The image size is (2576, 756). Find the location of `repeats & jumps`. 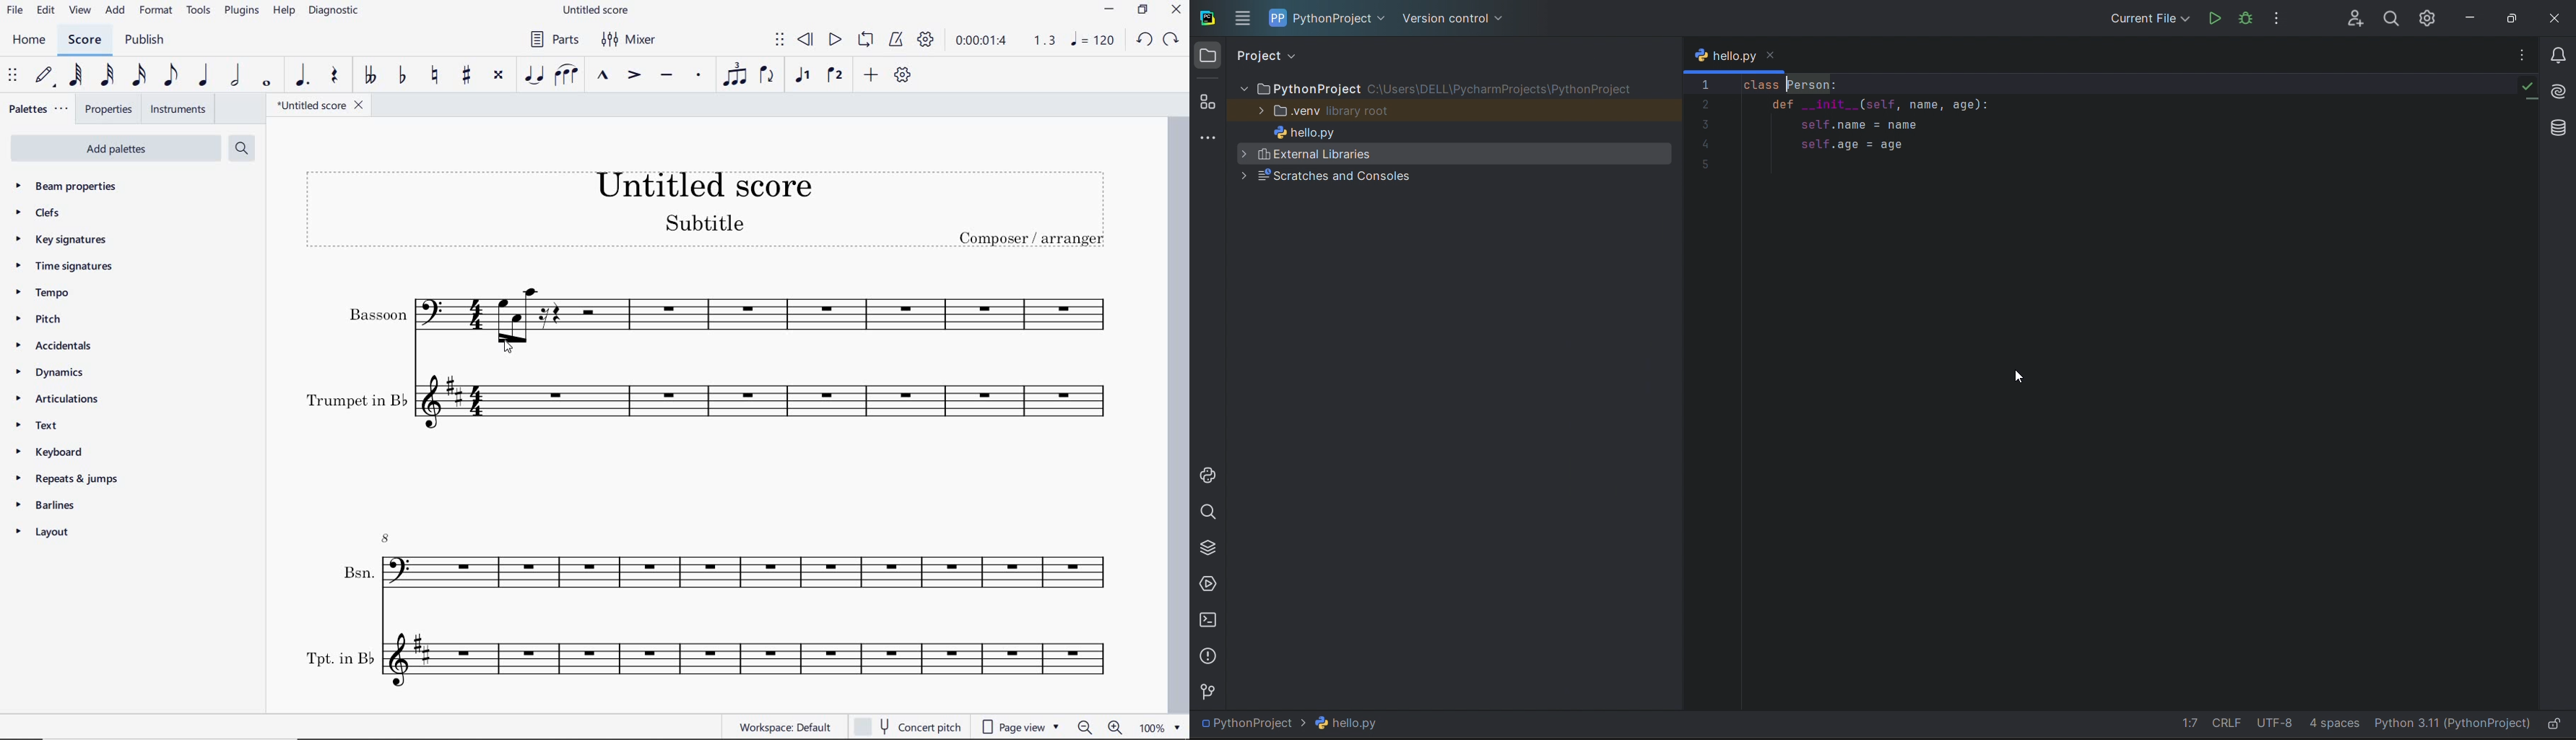

repeats & jumps is located at coordinates (73, 480).